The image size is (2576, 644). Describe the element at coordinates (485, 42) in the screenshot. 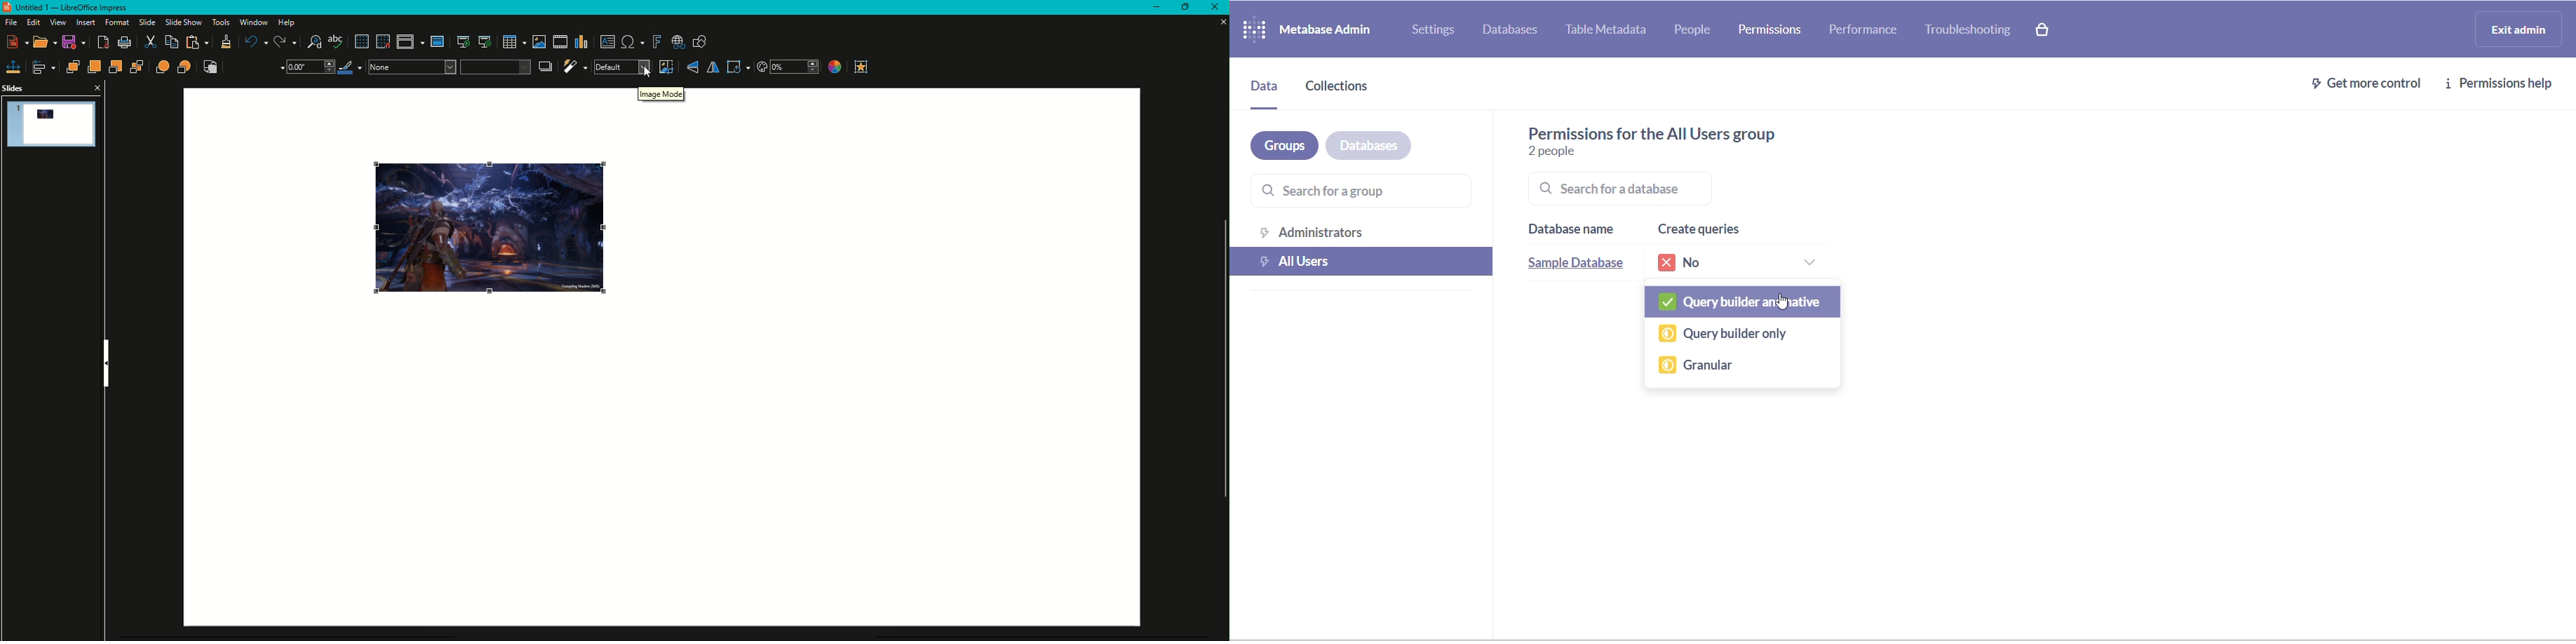

I see `Current Slide` at that location.